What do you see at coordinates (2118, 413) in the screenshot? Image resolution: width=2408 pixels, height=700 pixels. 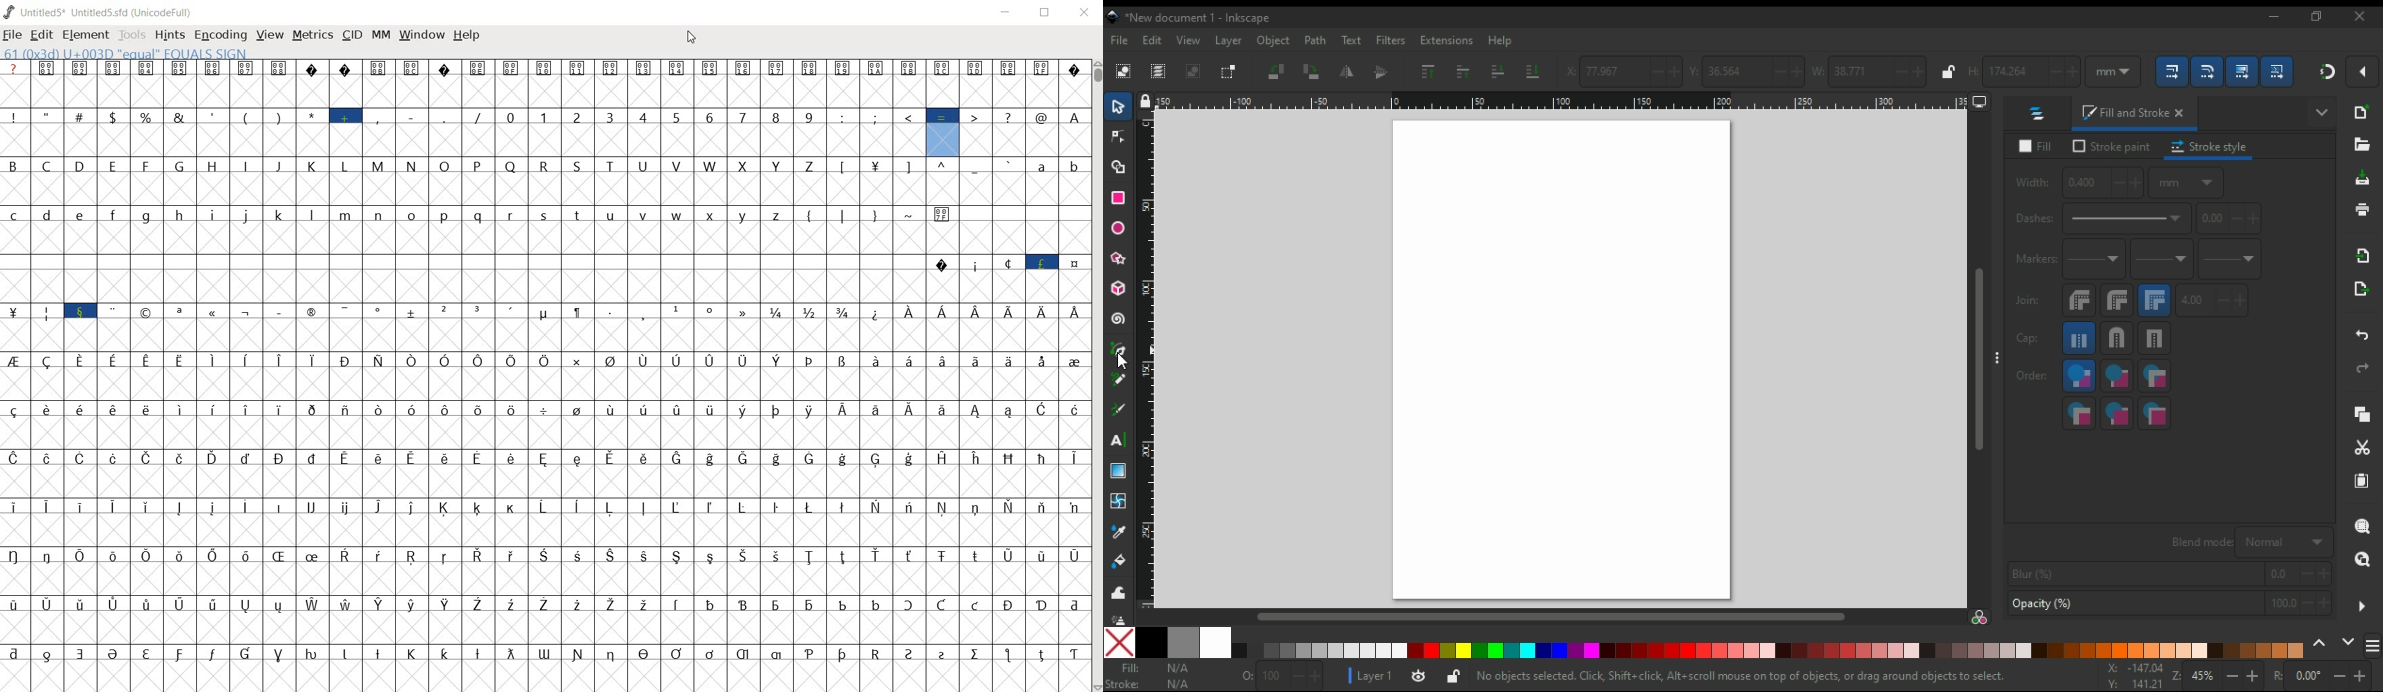 I see `stroke markers, fill` at bounding box center [2118, 413].